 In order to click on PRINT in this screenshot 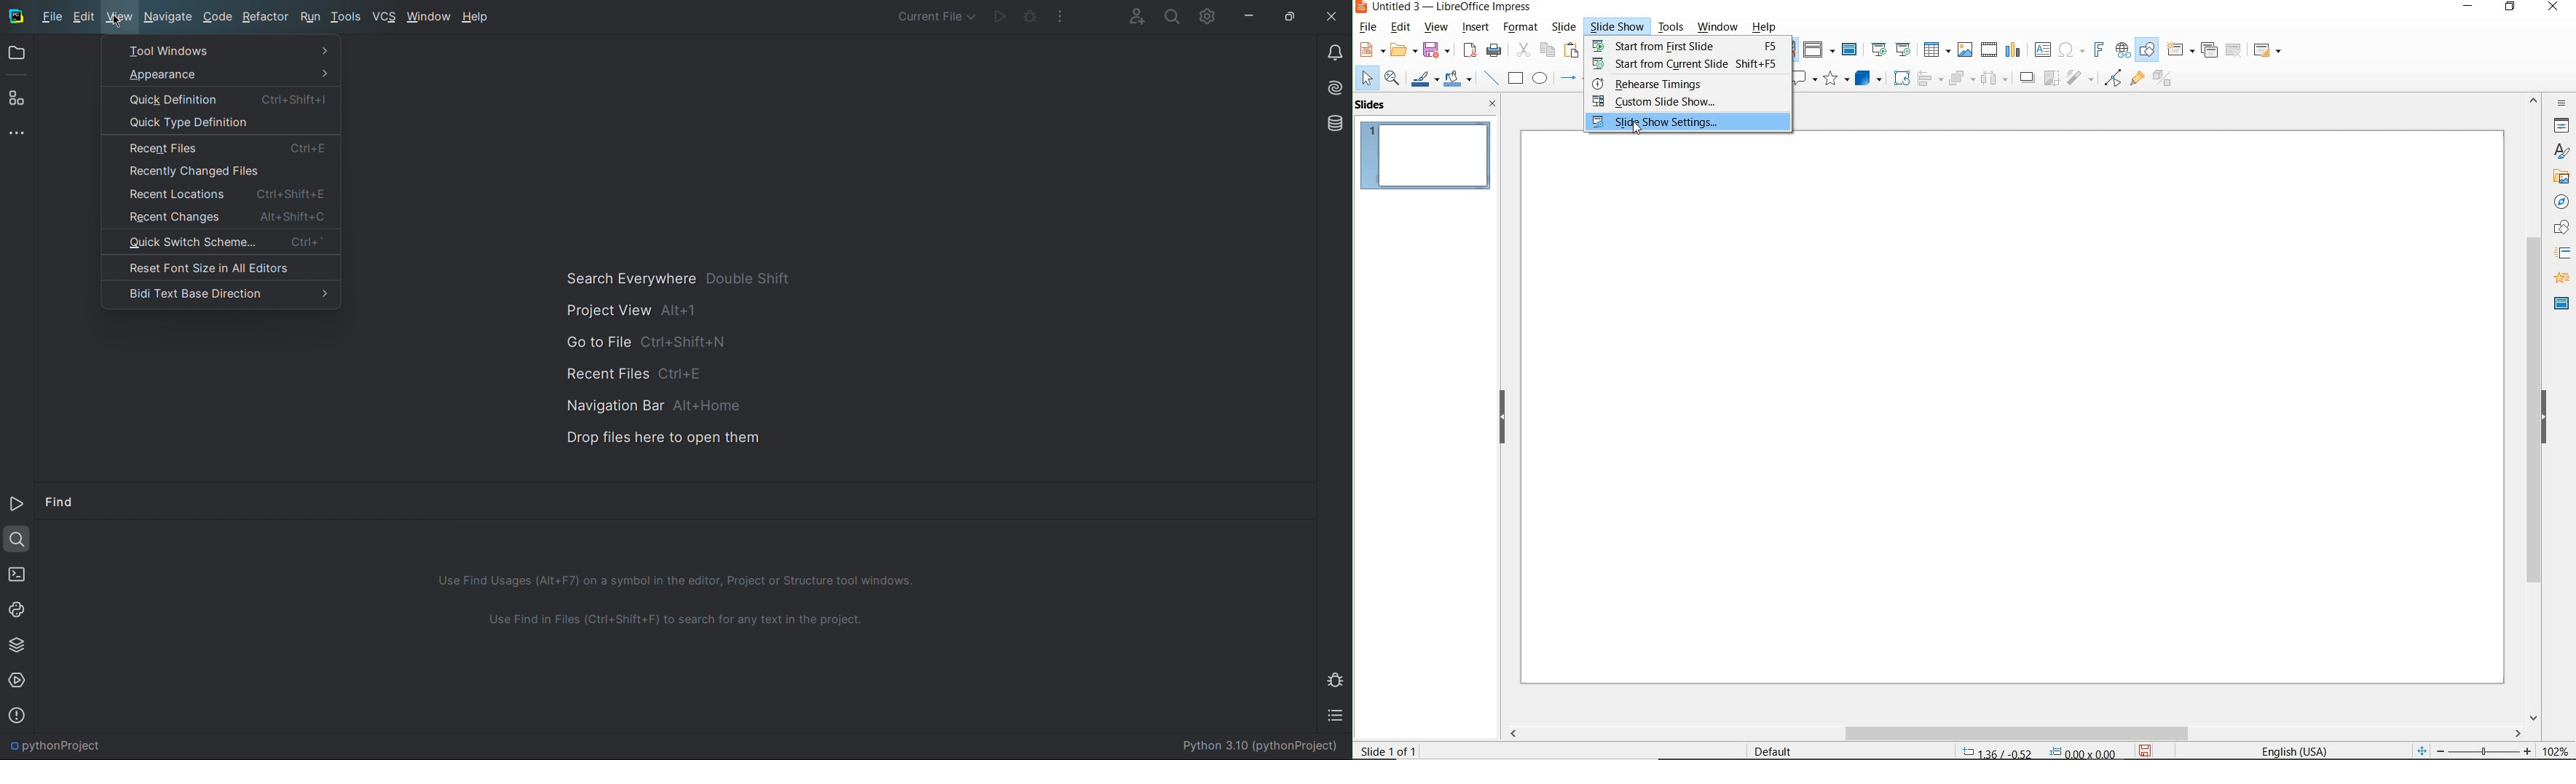, I will do `click(1494, 51)`.